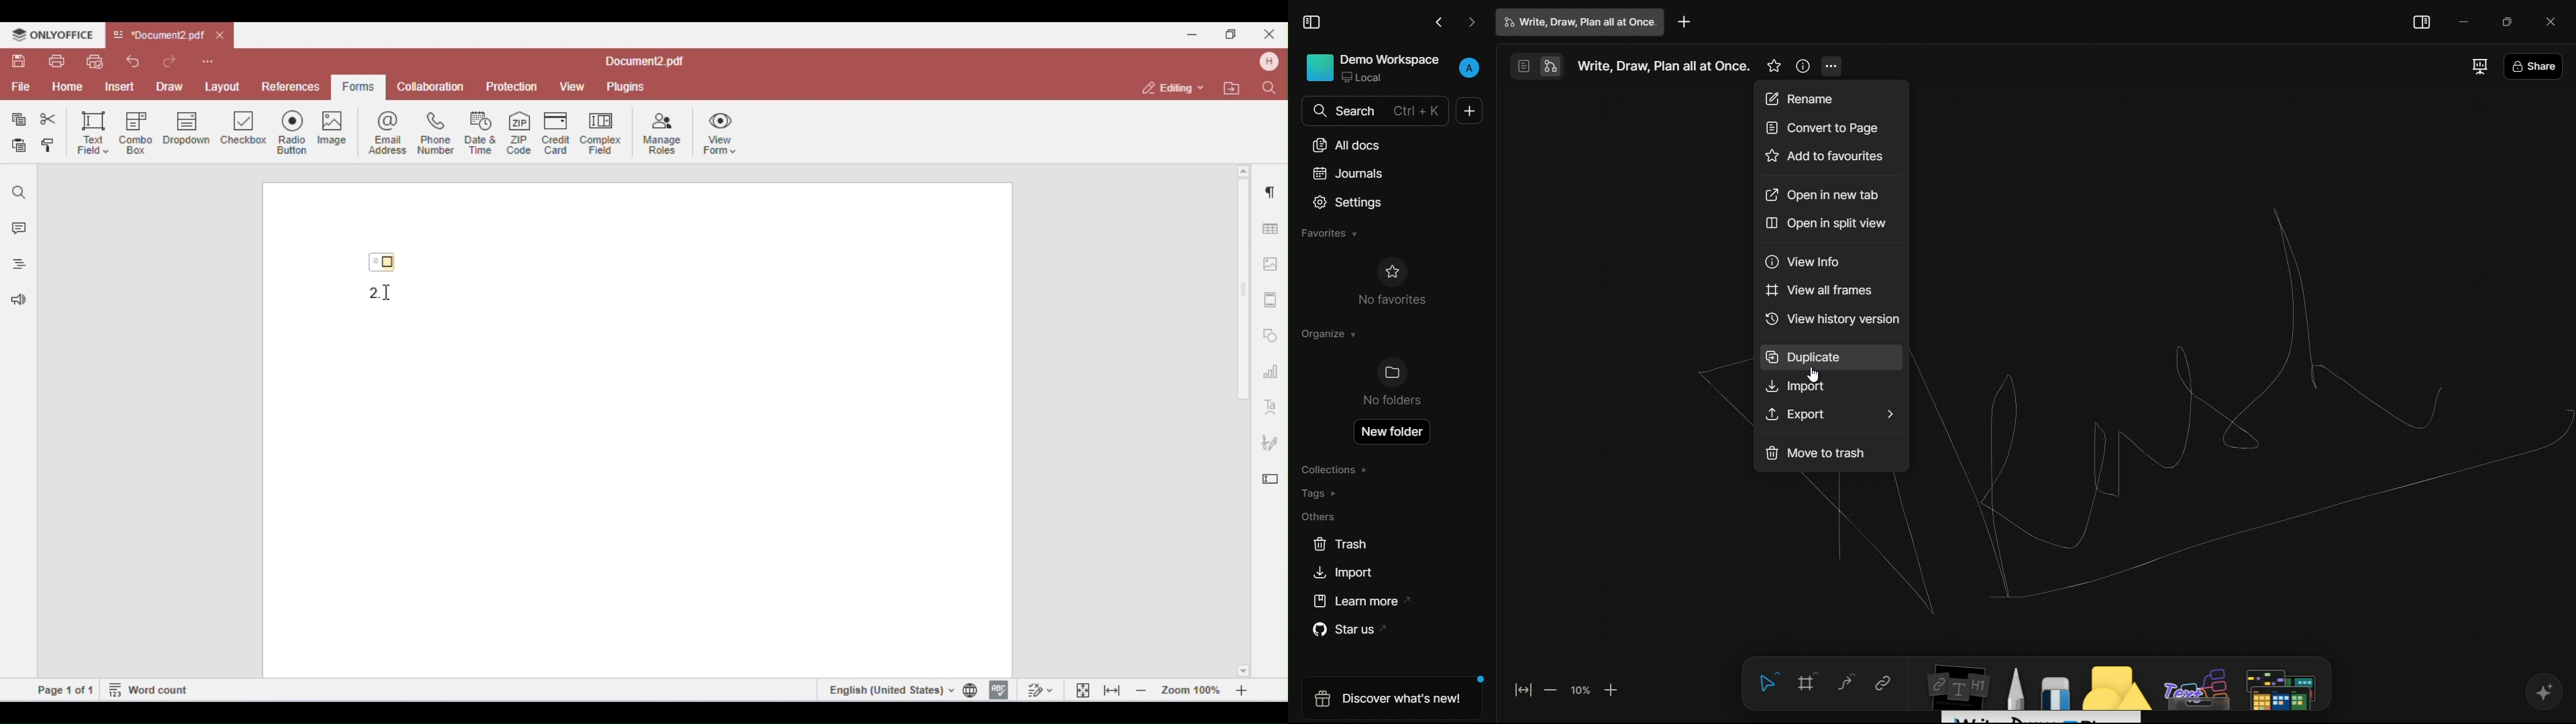  Describe the element at coordinates (1372, 77) in the screenshot. I see `Local` at that location.